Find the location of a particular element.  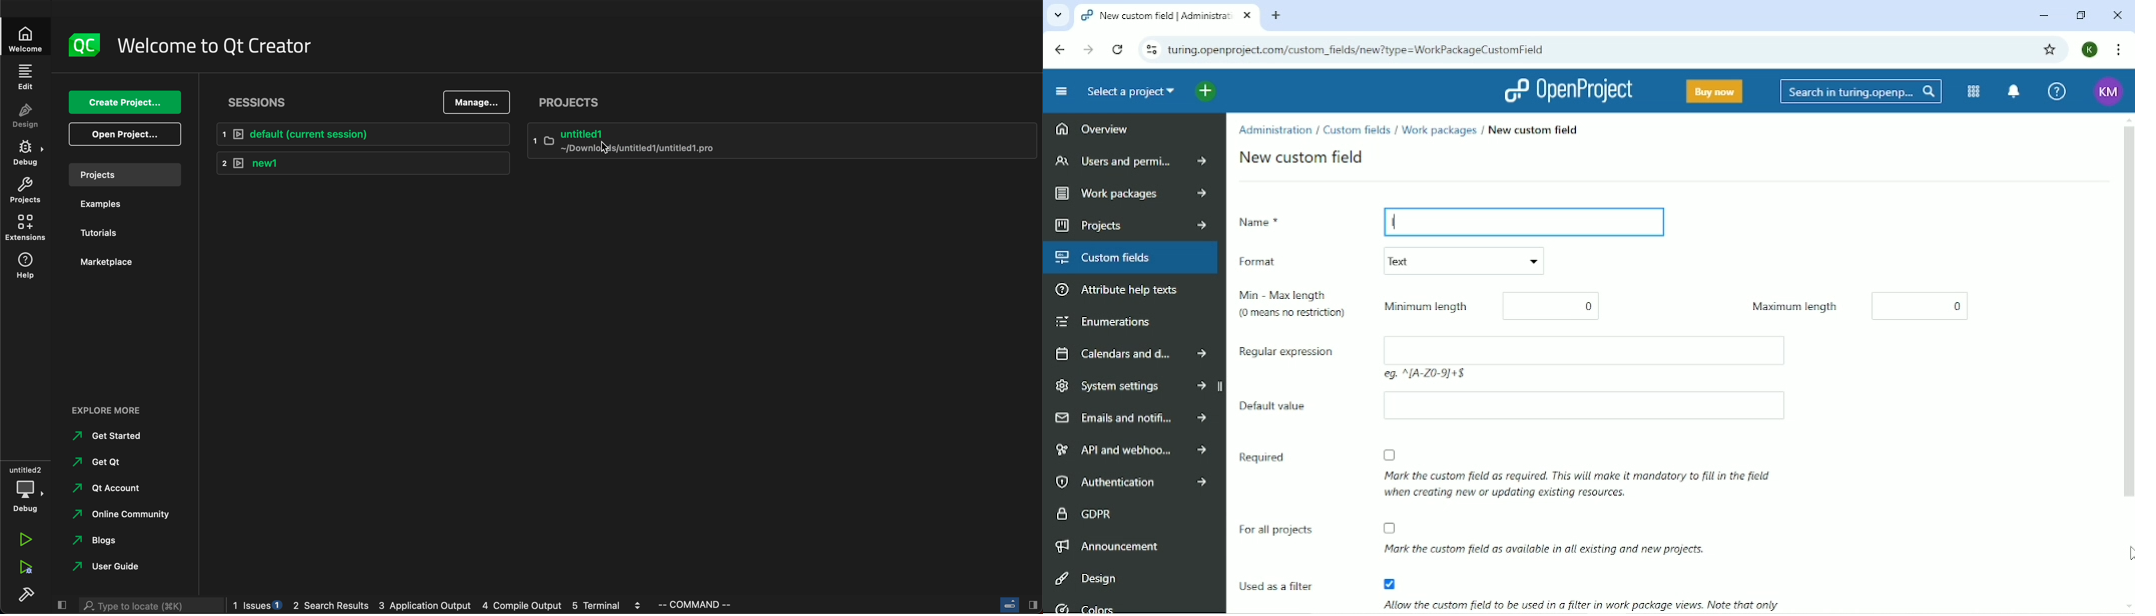

sessions is located at coordinates (278, 104).